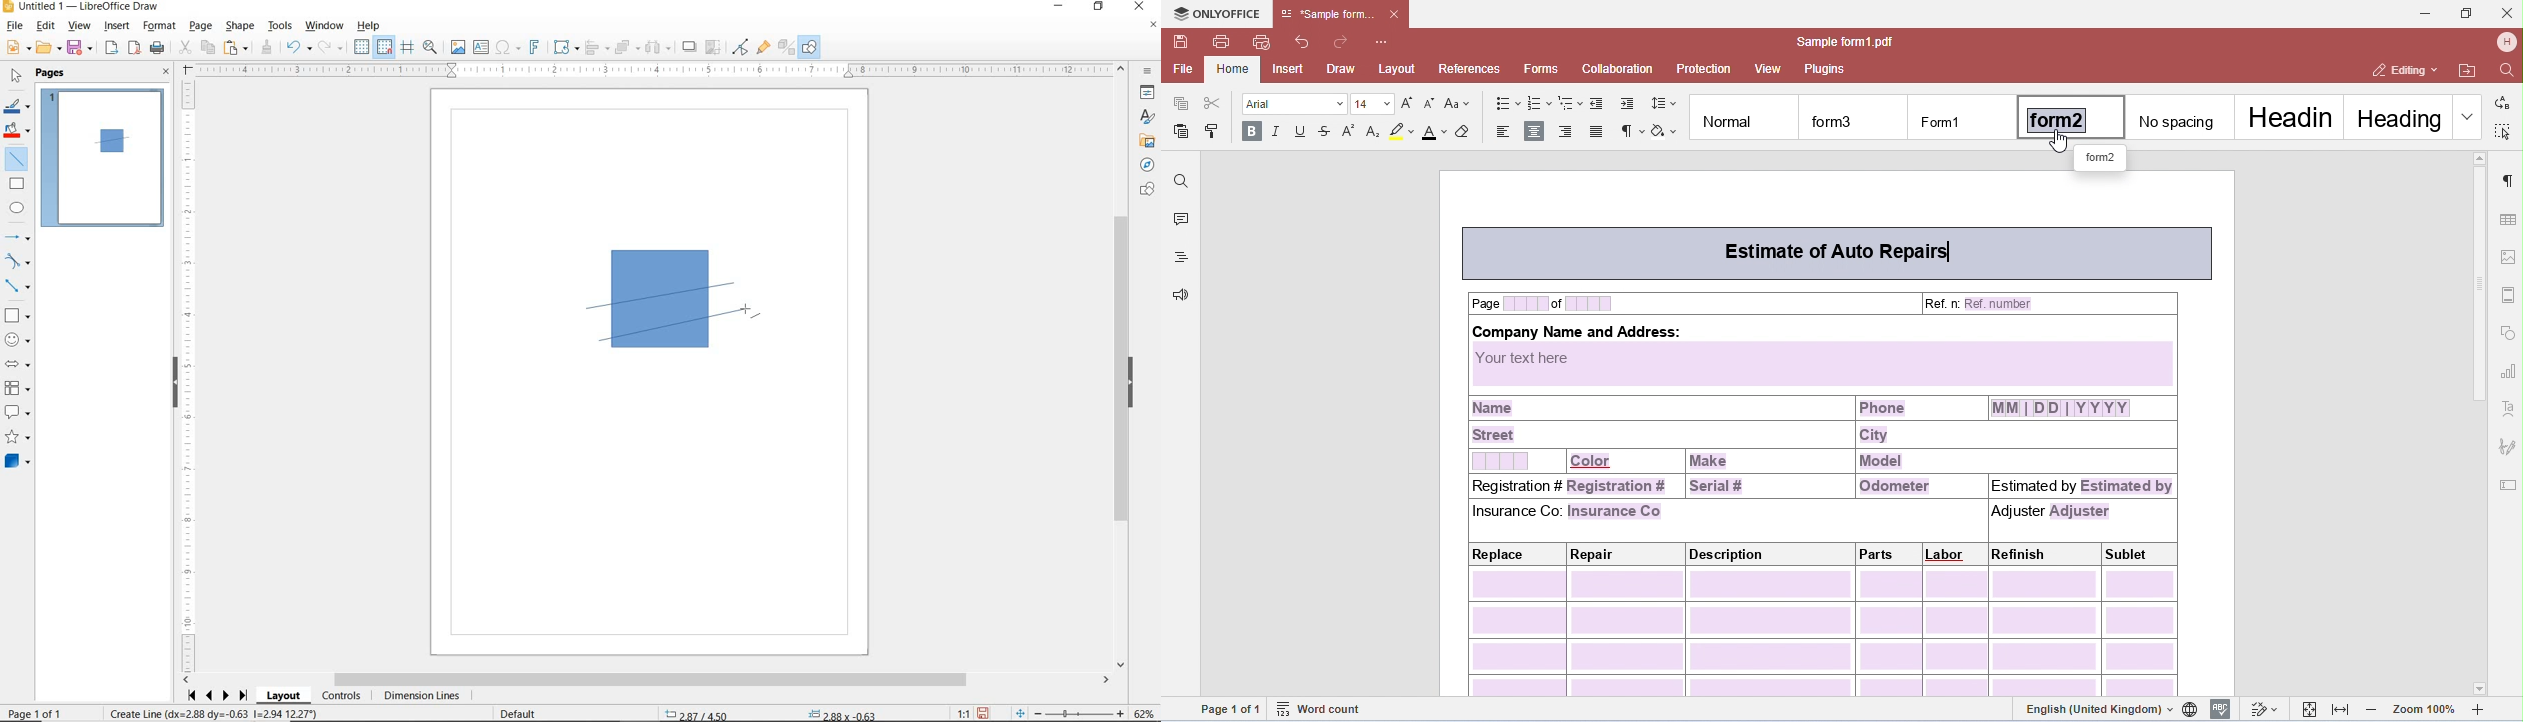 The width and height of the screenshot is (2548, 728). I want to click on ZOOM FACTOR, so click(1144, 714).